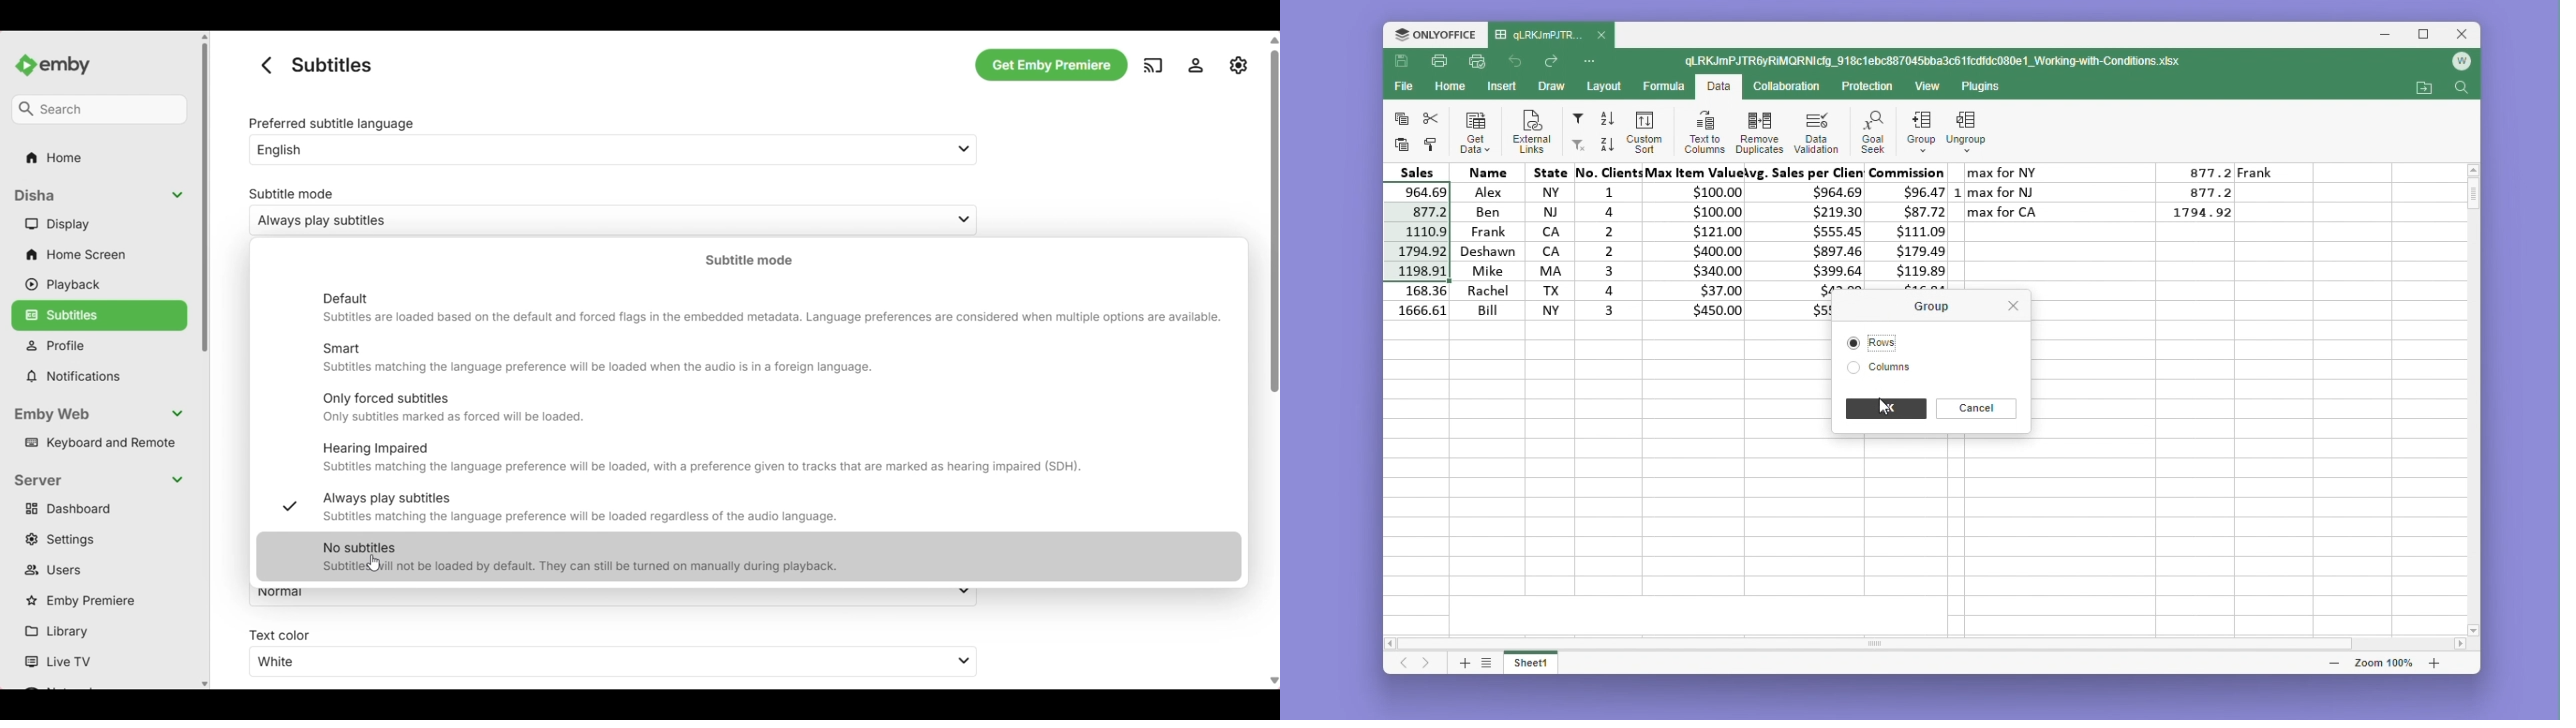  I want to click on cursor, so click(1931, 144).